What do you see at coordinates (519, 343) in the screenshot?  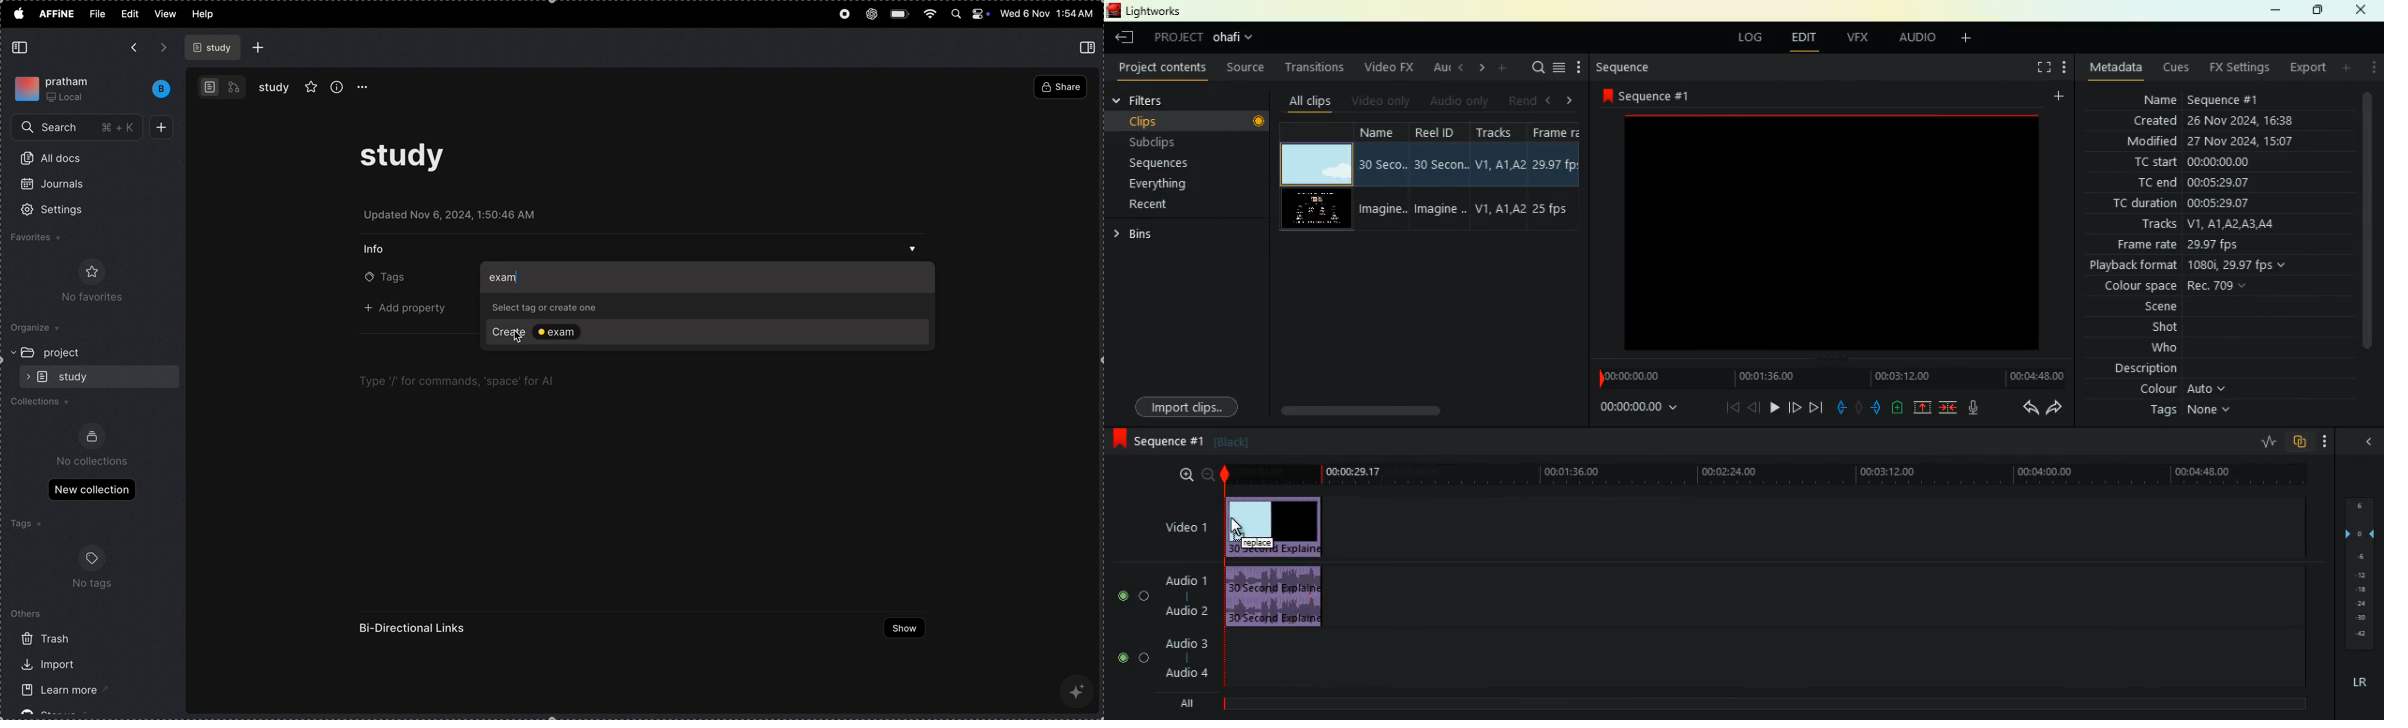 I see `cursor` at bounding box center [519, 343].